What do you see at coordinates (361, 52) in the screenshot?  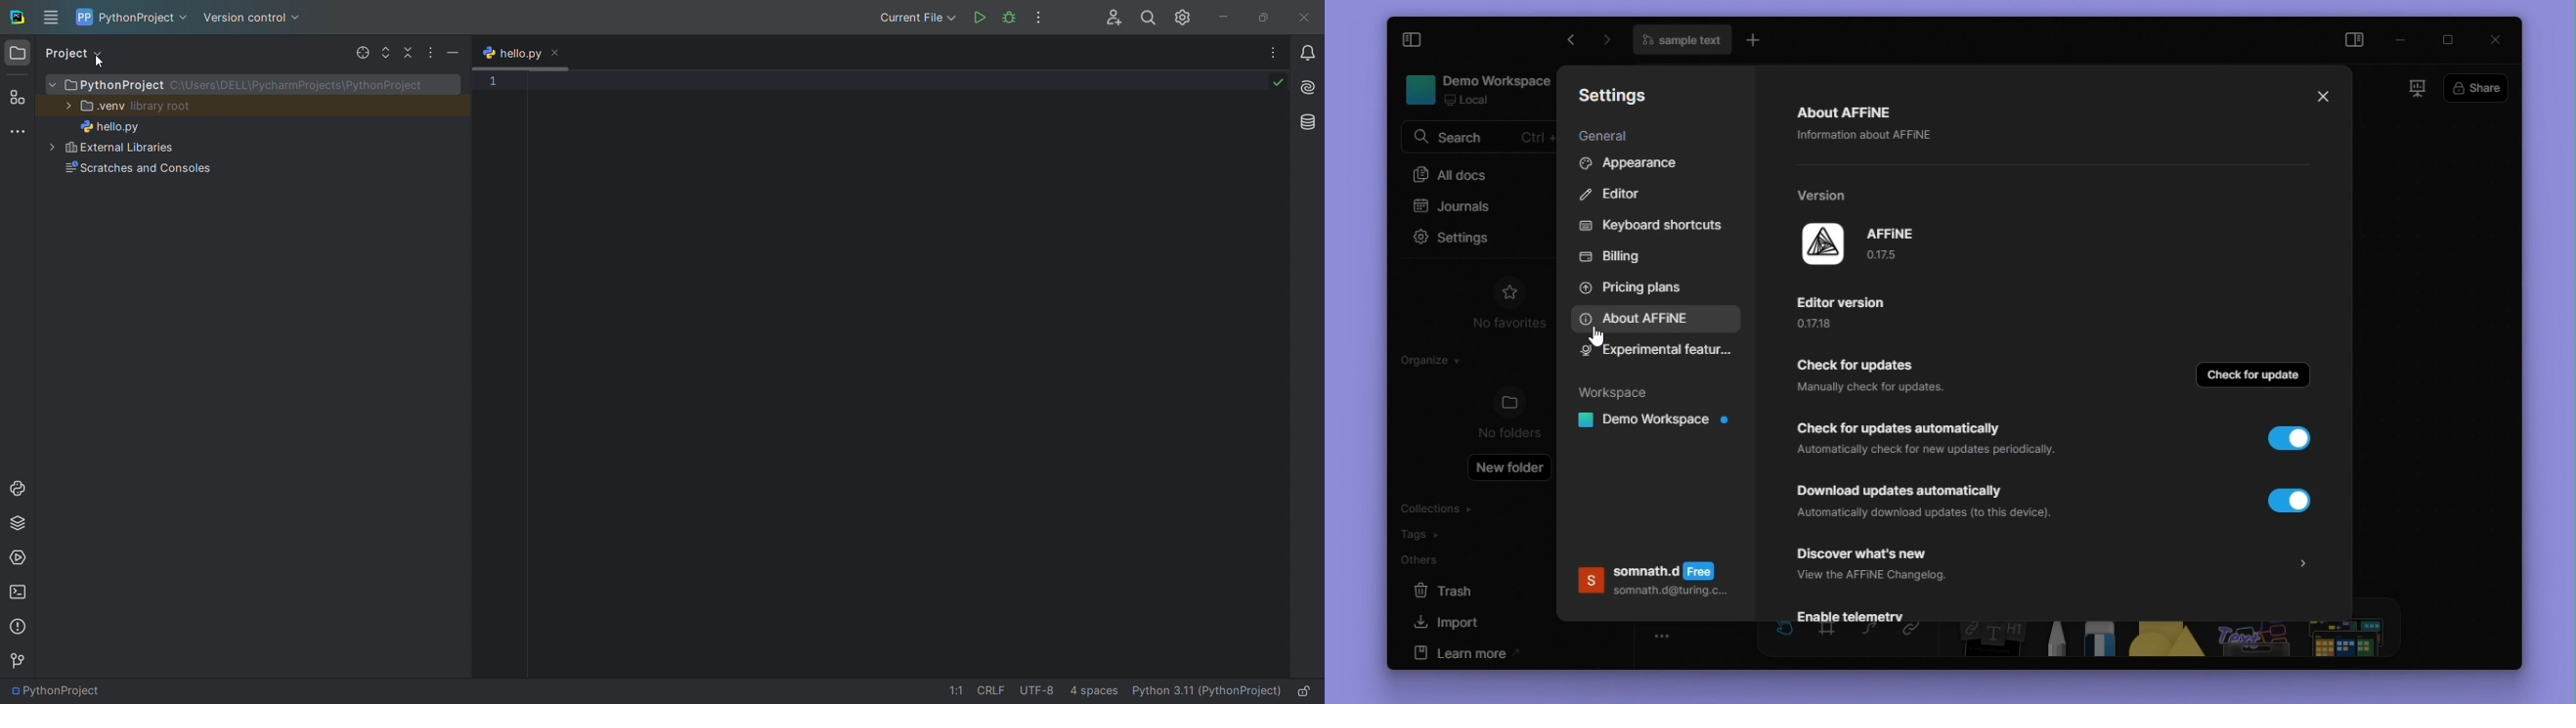 I see `select file` at bounding box center [361, 52].